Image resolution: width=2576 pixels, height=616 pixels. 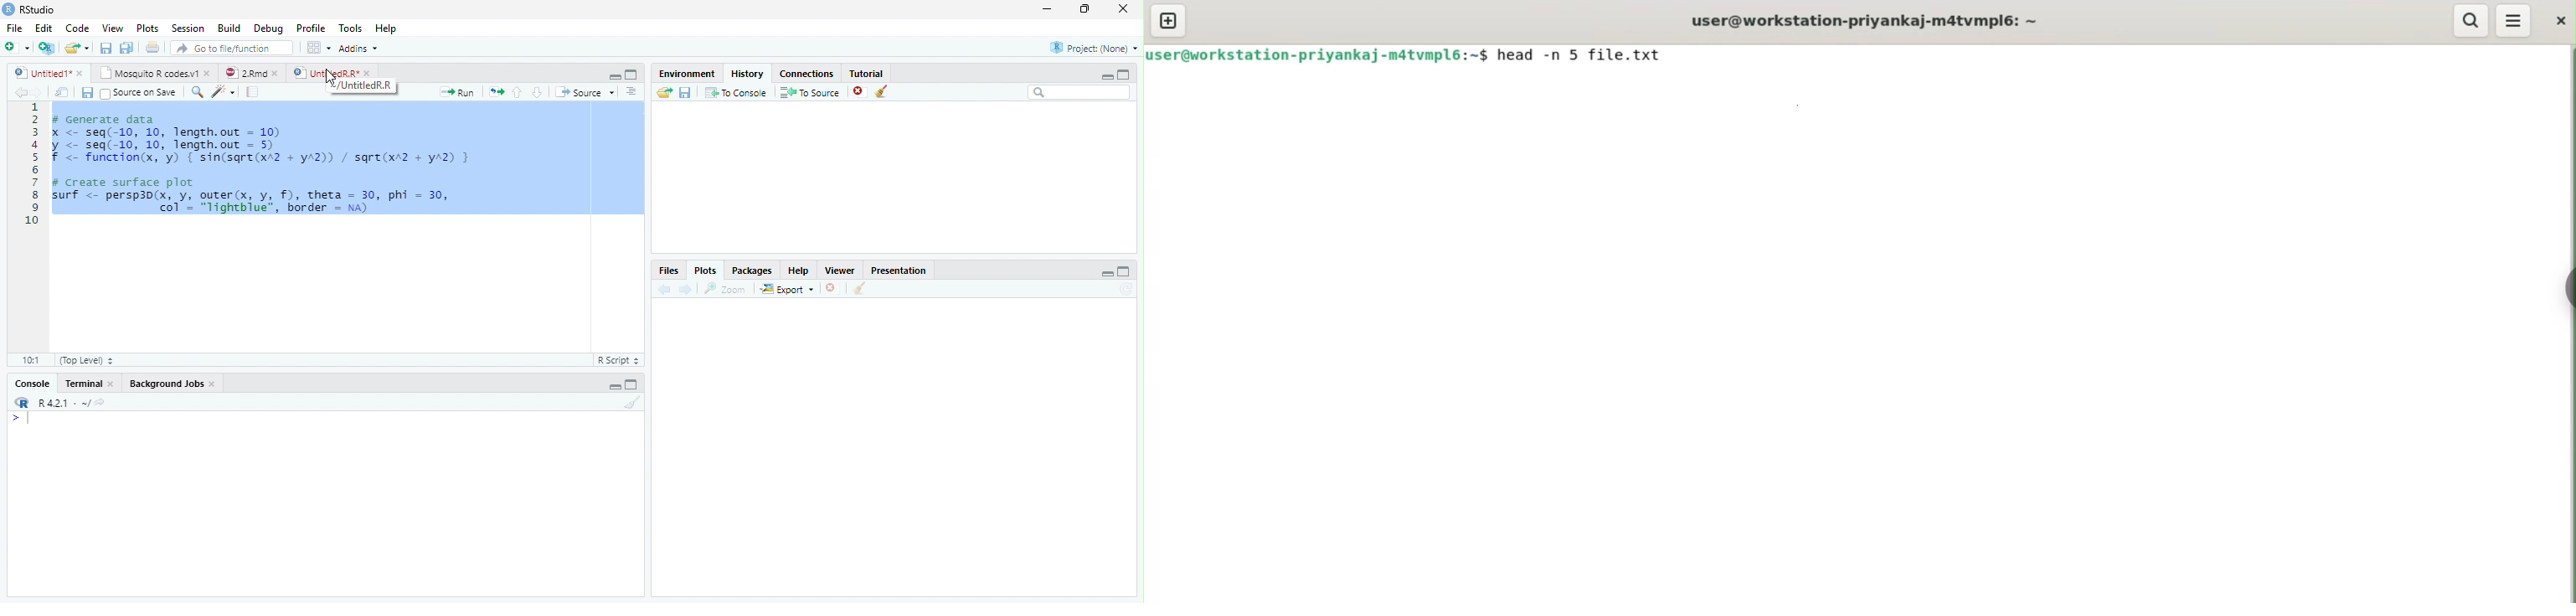 I want to click on Open an existing file, so click(x=70, y=48).